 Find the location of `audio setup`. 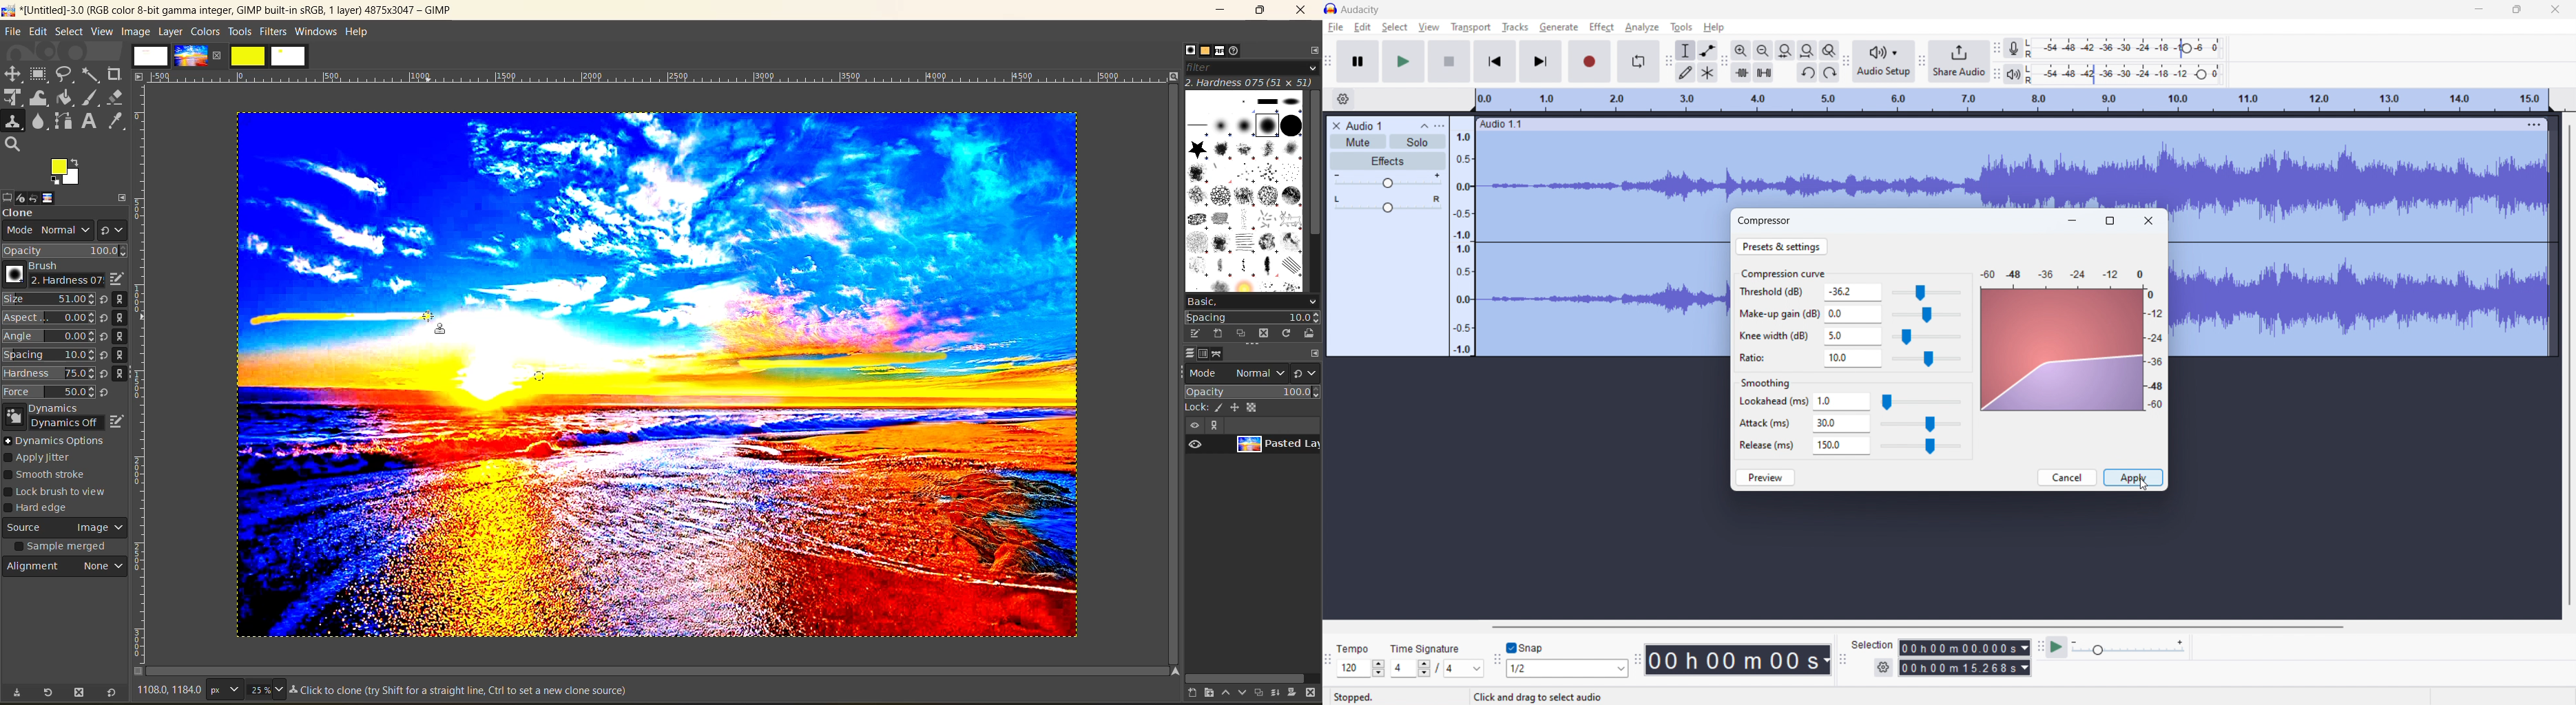

audio setup is located at coordinates (1883, 61).